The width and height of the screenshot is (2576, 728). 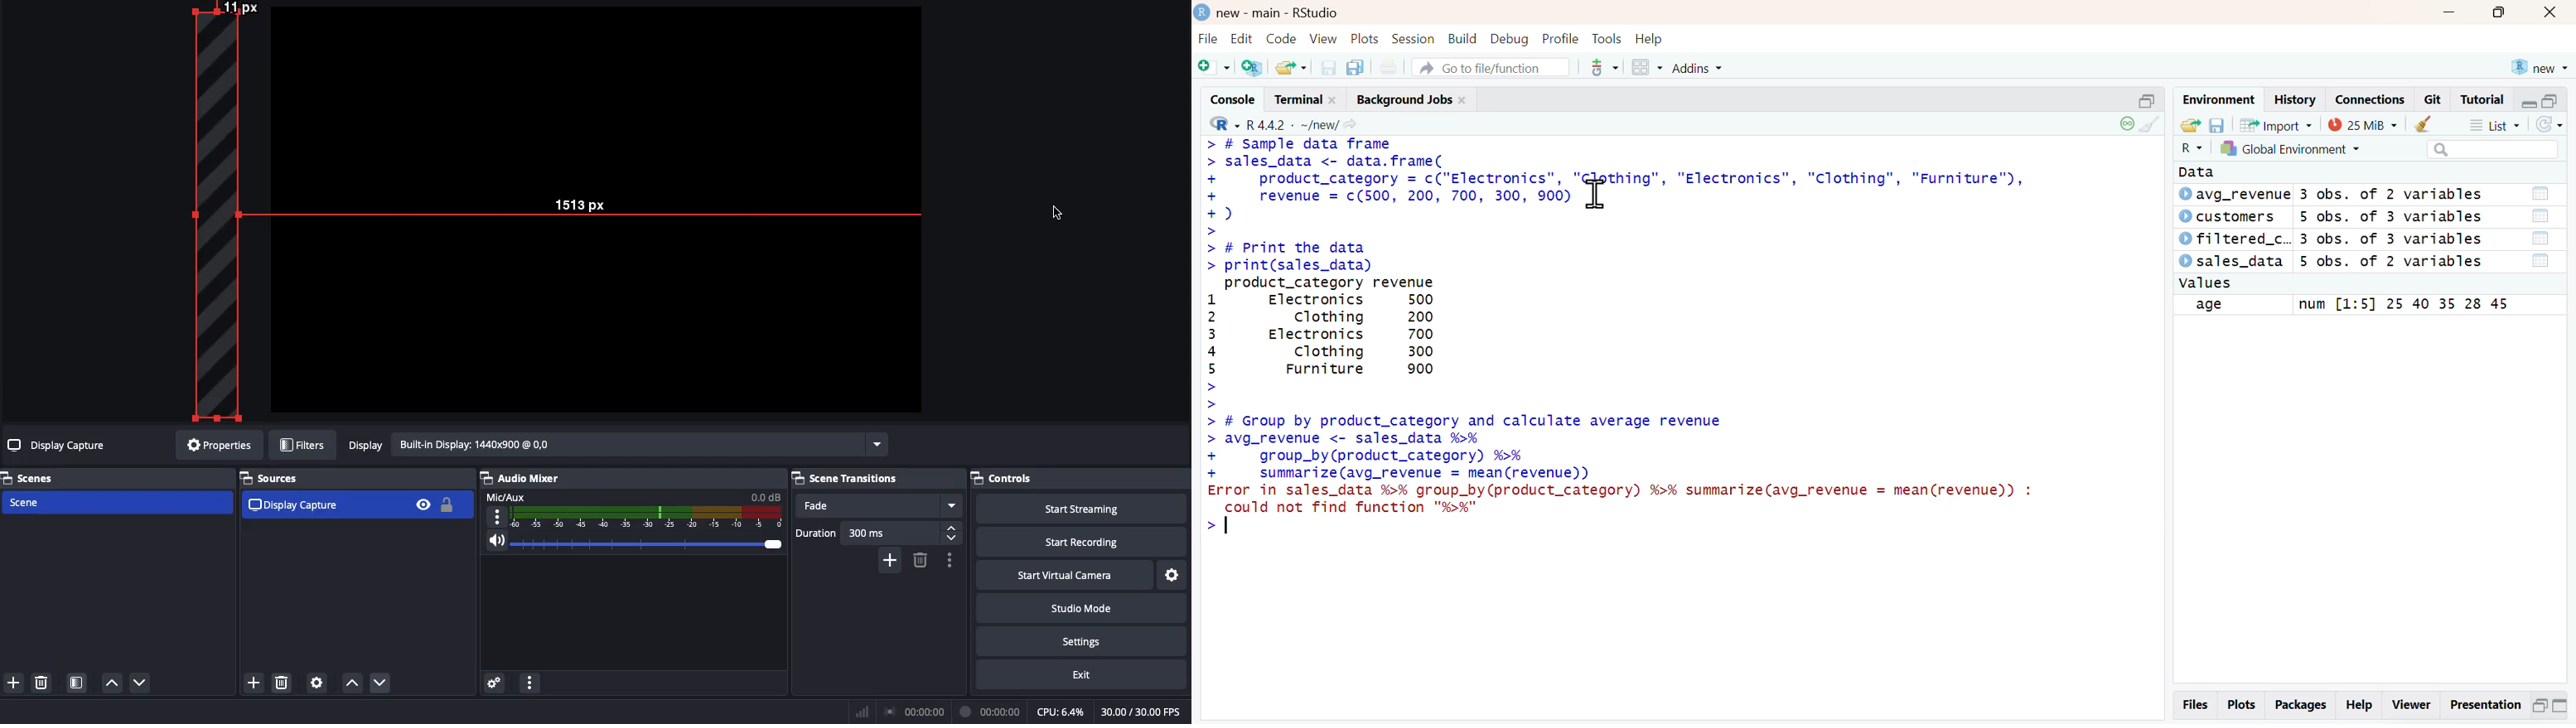 I want to click on Environment, so click(x=2219, y=100).